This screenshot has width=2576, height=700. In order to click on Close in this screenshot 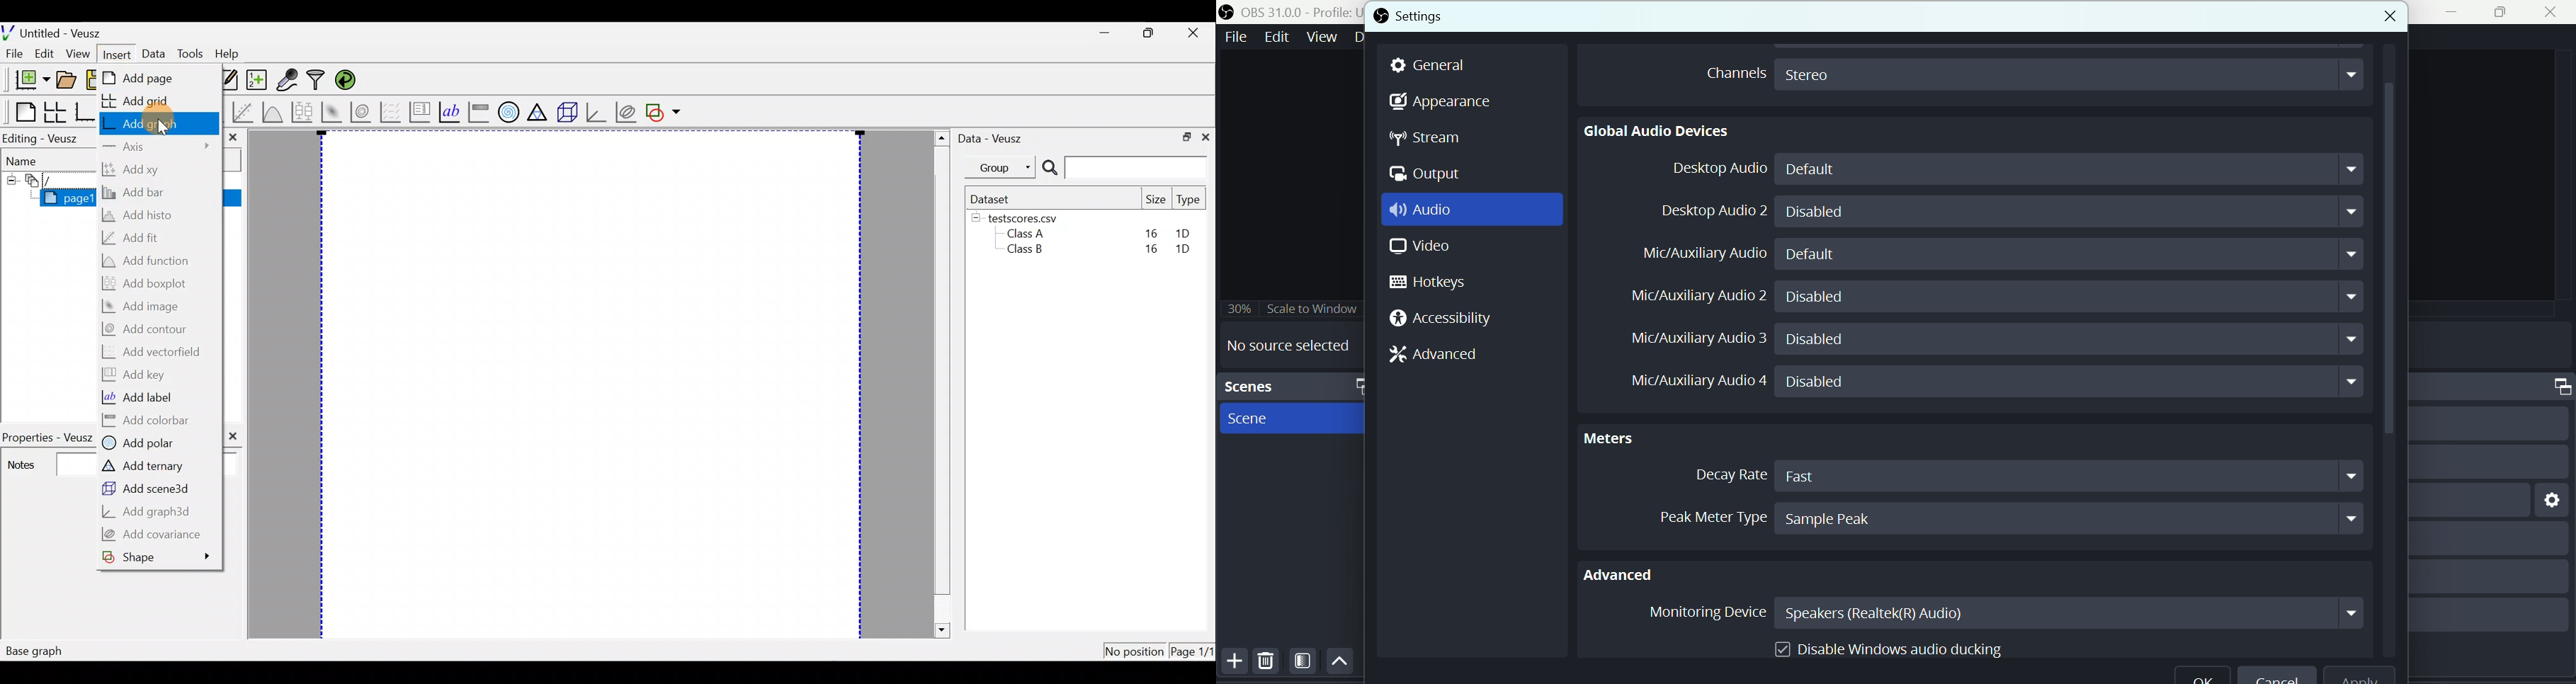, I will do `click(1197, 32)`.